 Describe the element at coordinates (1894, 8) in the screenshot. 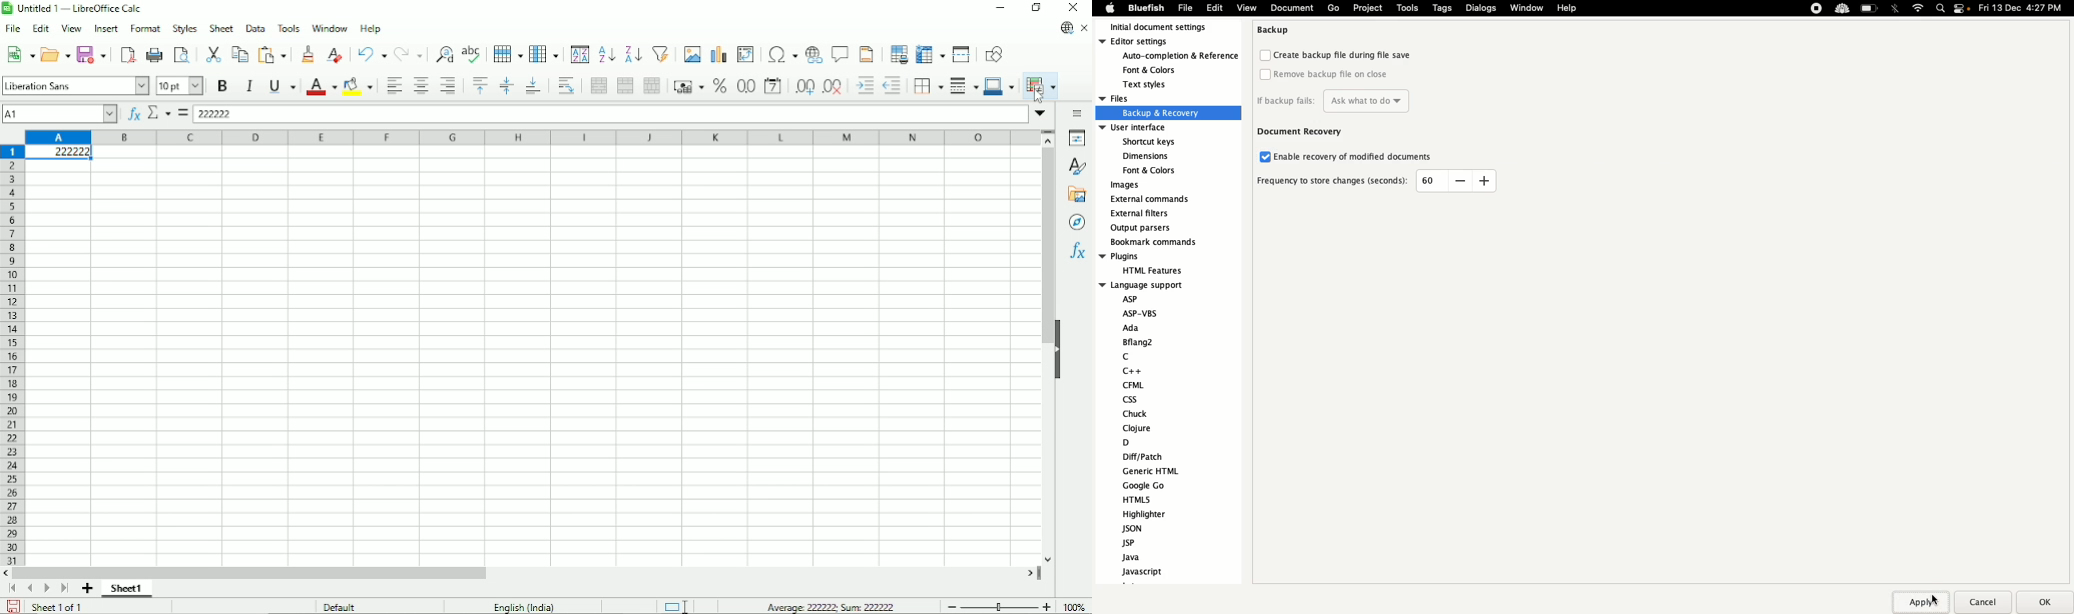

I see `Bluetooth` at that location.